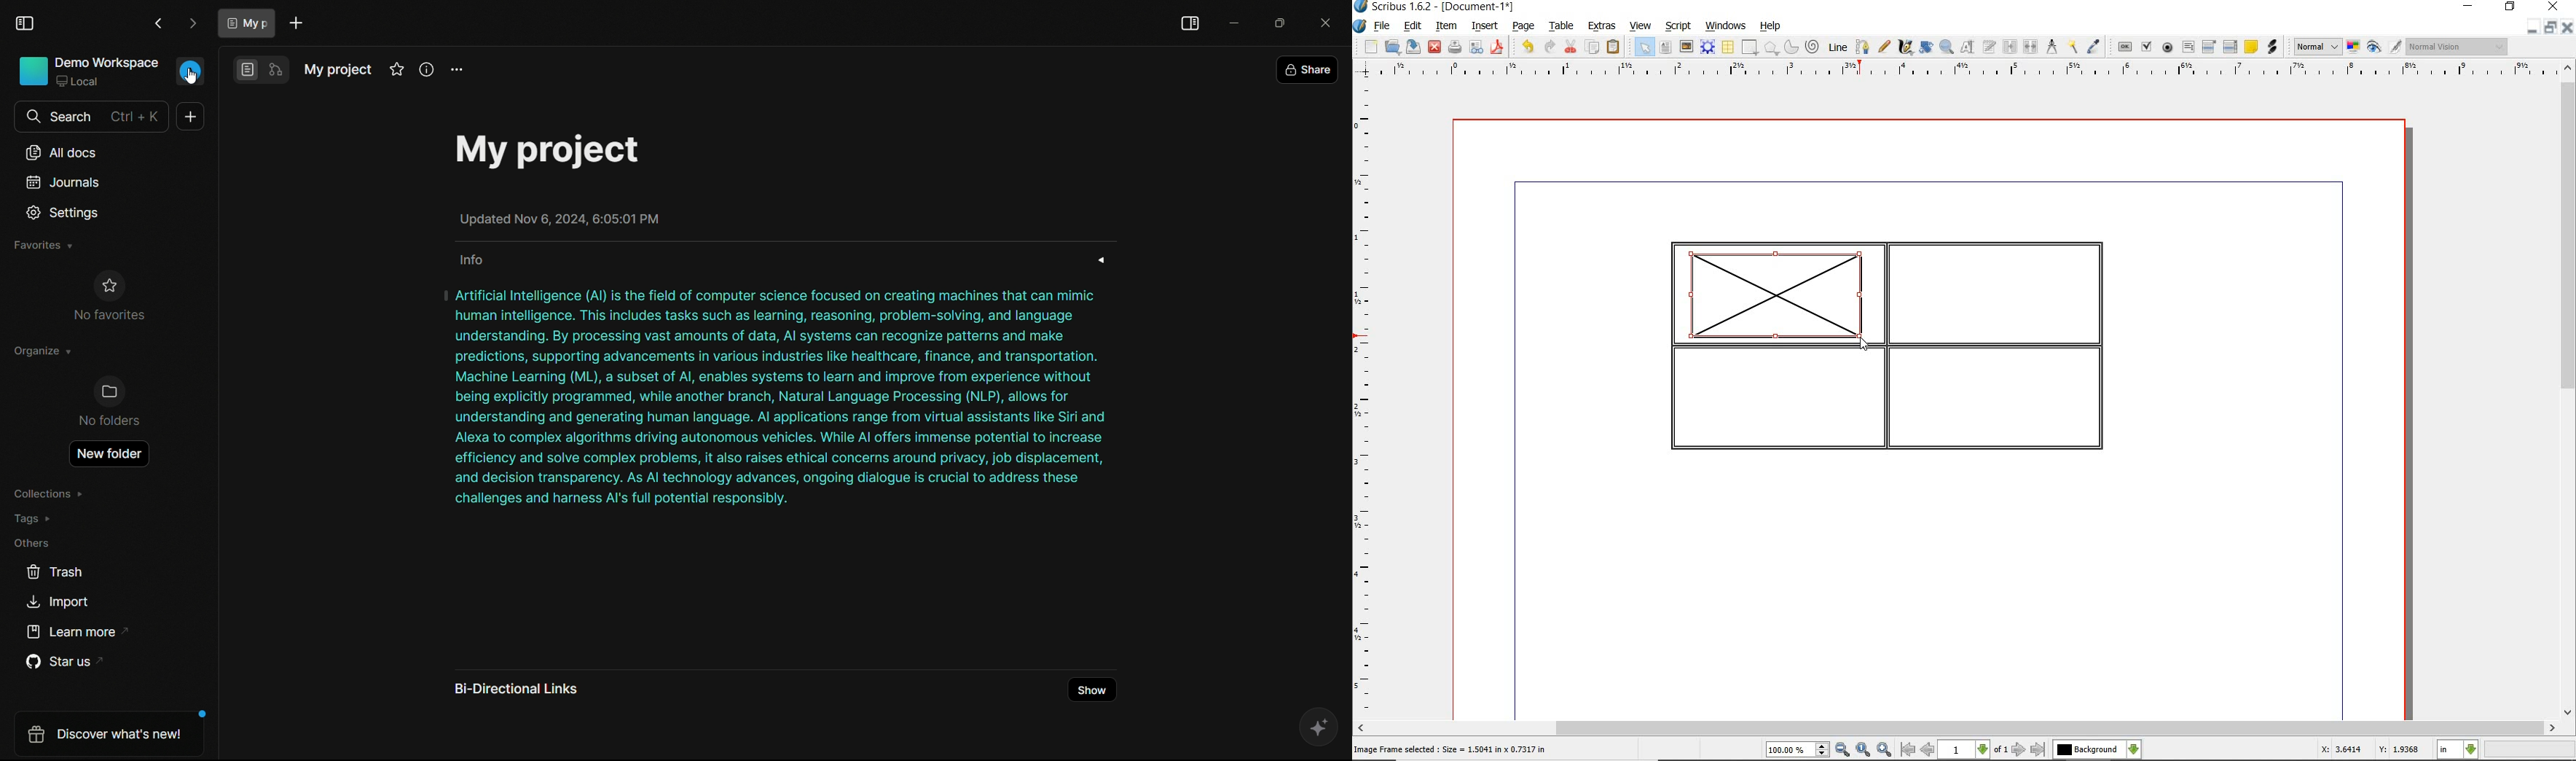 The width and height of the screenshot is (2576, 784). I want to click on help, so click(1770, 26).